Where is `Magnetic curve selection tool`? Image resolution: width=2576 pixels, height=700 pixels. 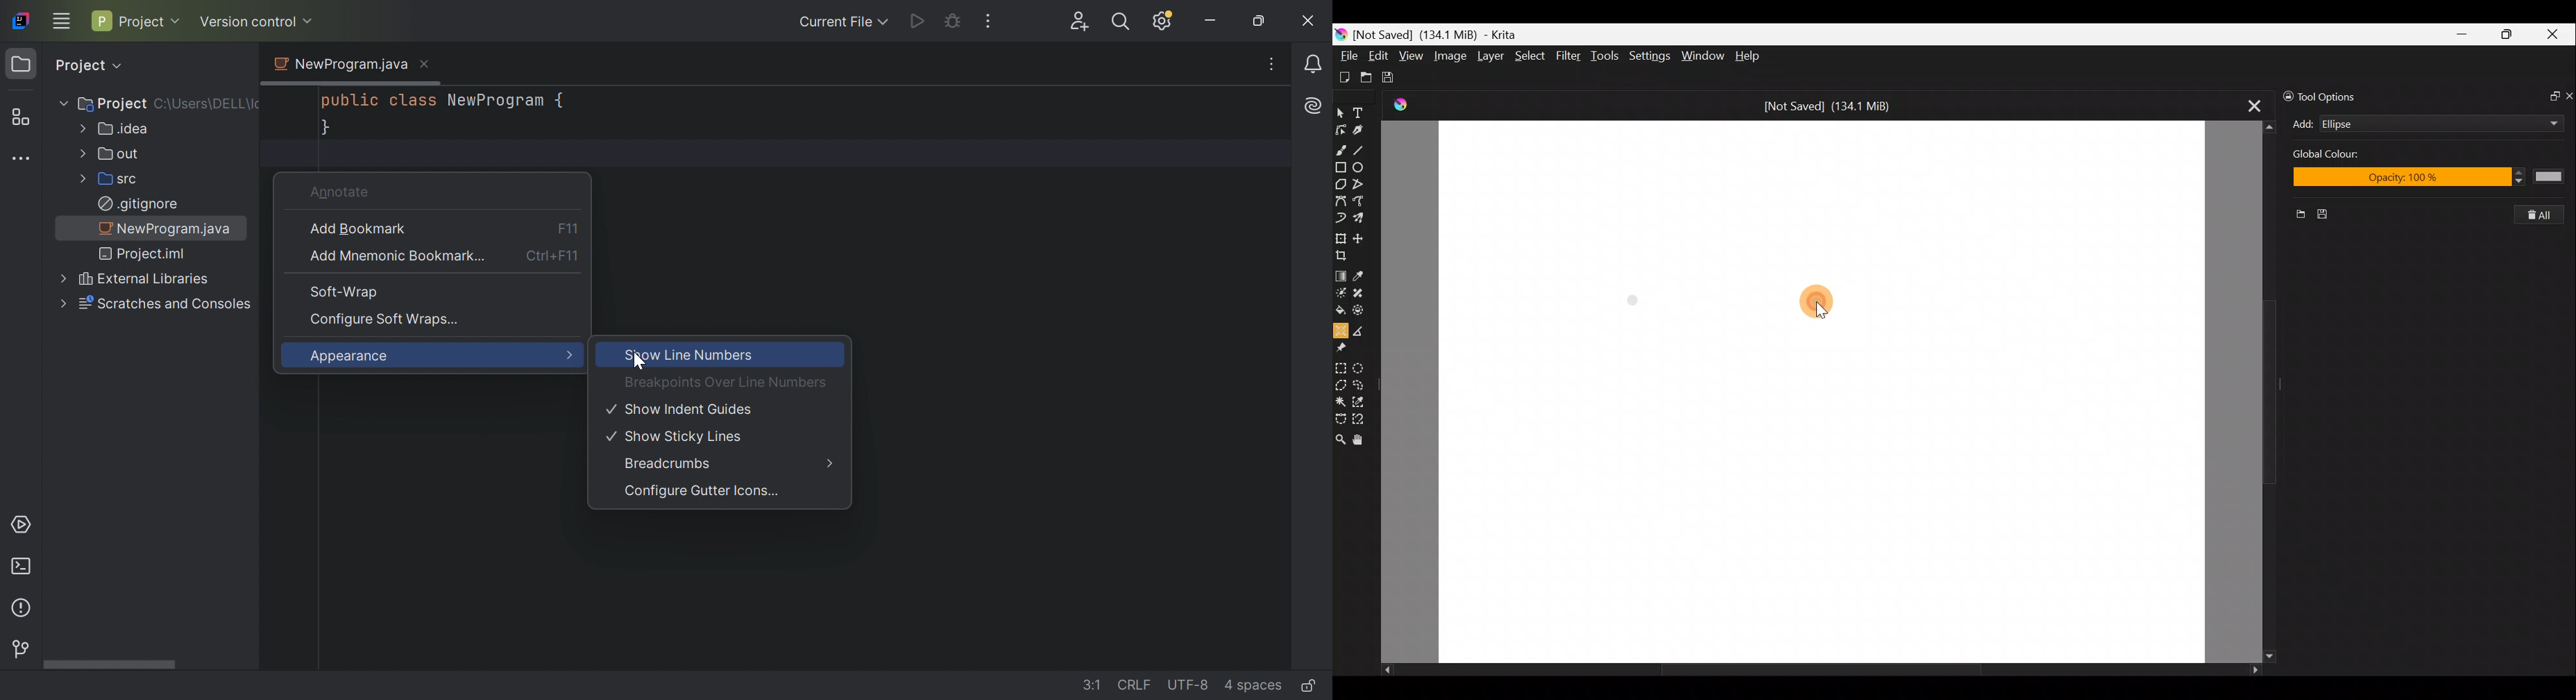
Magnetic curve selection tool is located at coordinates (1364, 417).